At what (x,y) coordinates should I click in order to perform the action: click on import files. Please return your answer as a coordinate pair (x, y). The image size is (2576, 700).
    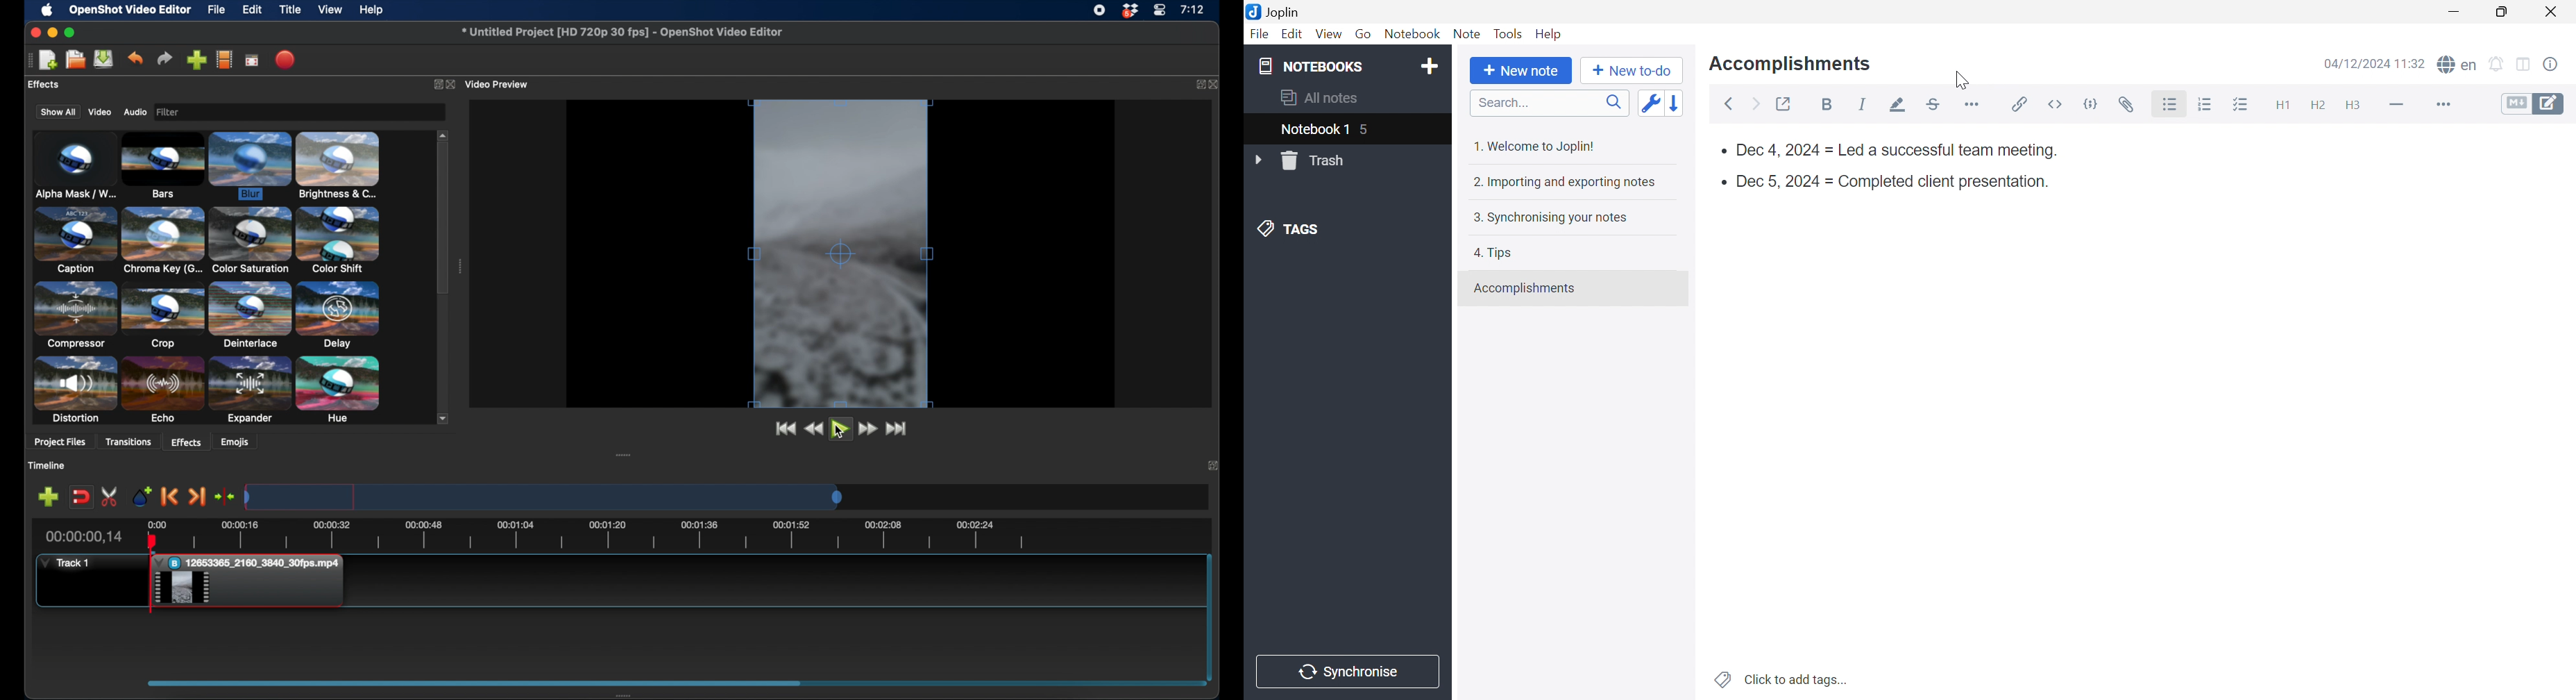
    Looking at the image, I should click on (197, 60).